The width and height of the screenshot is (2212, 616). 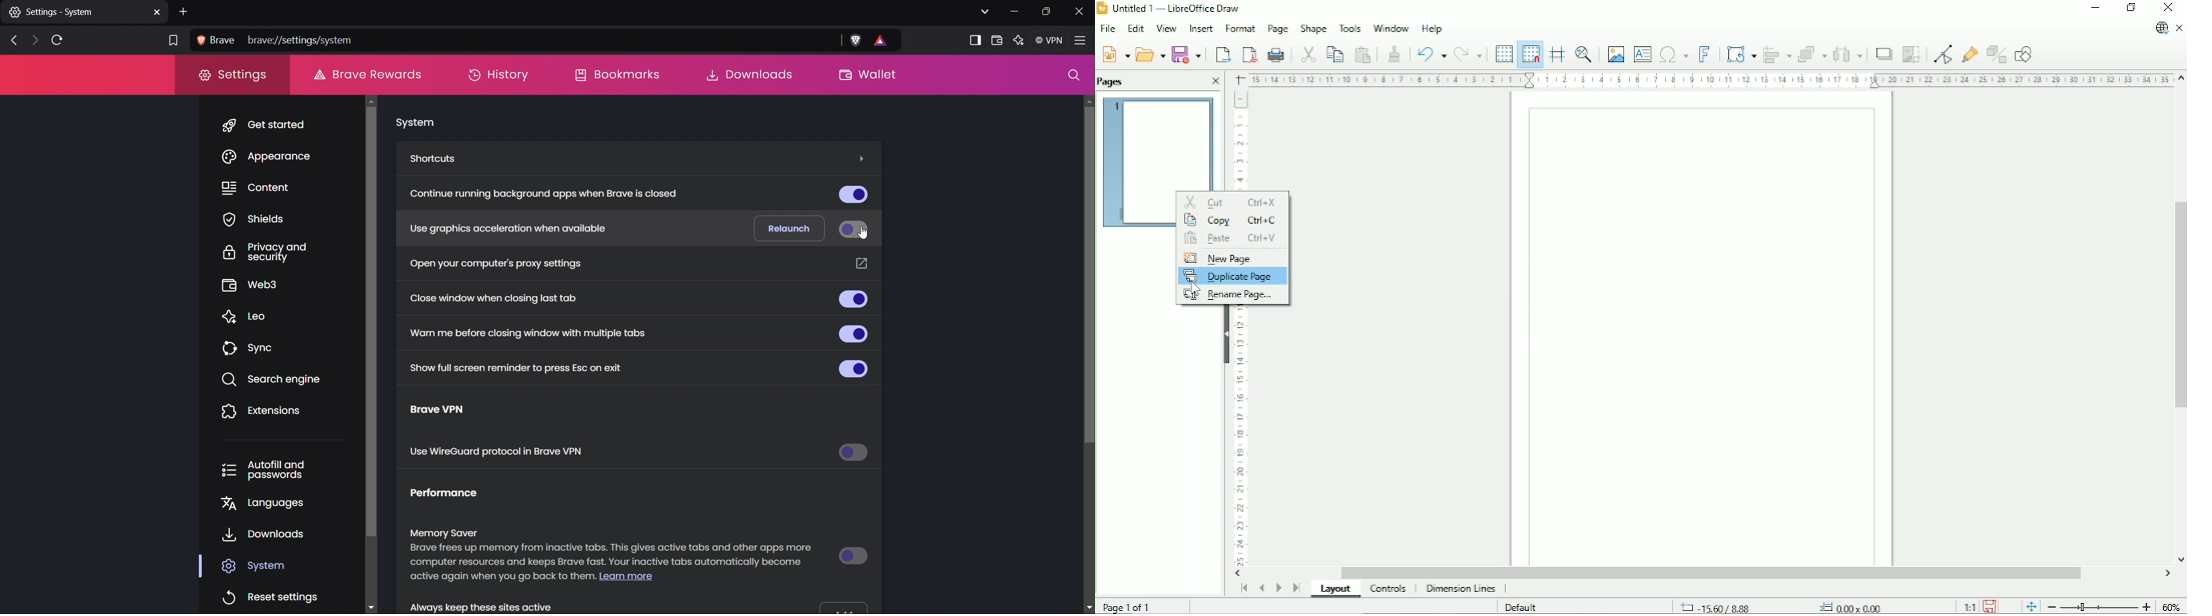 I want to click on New page, so click(x=1218, y=258).